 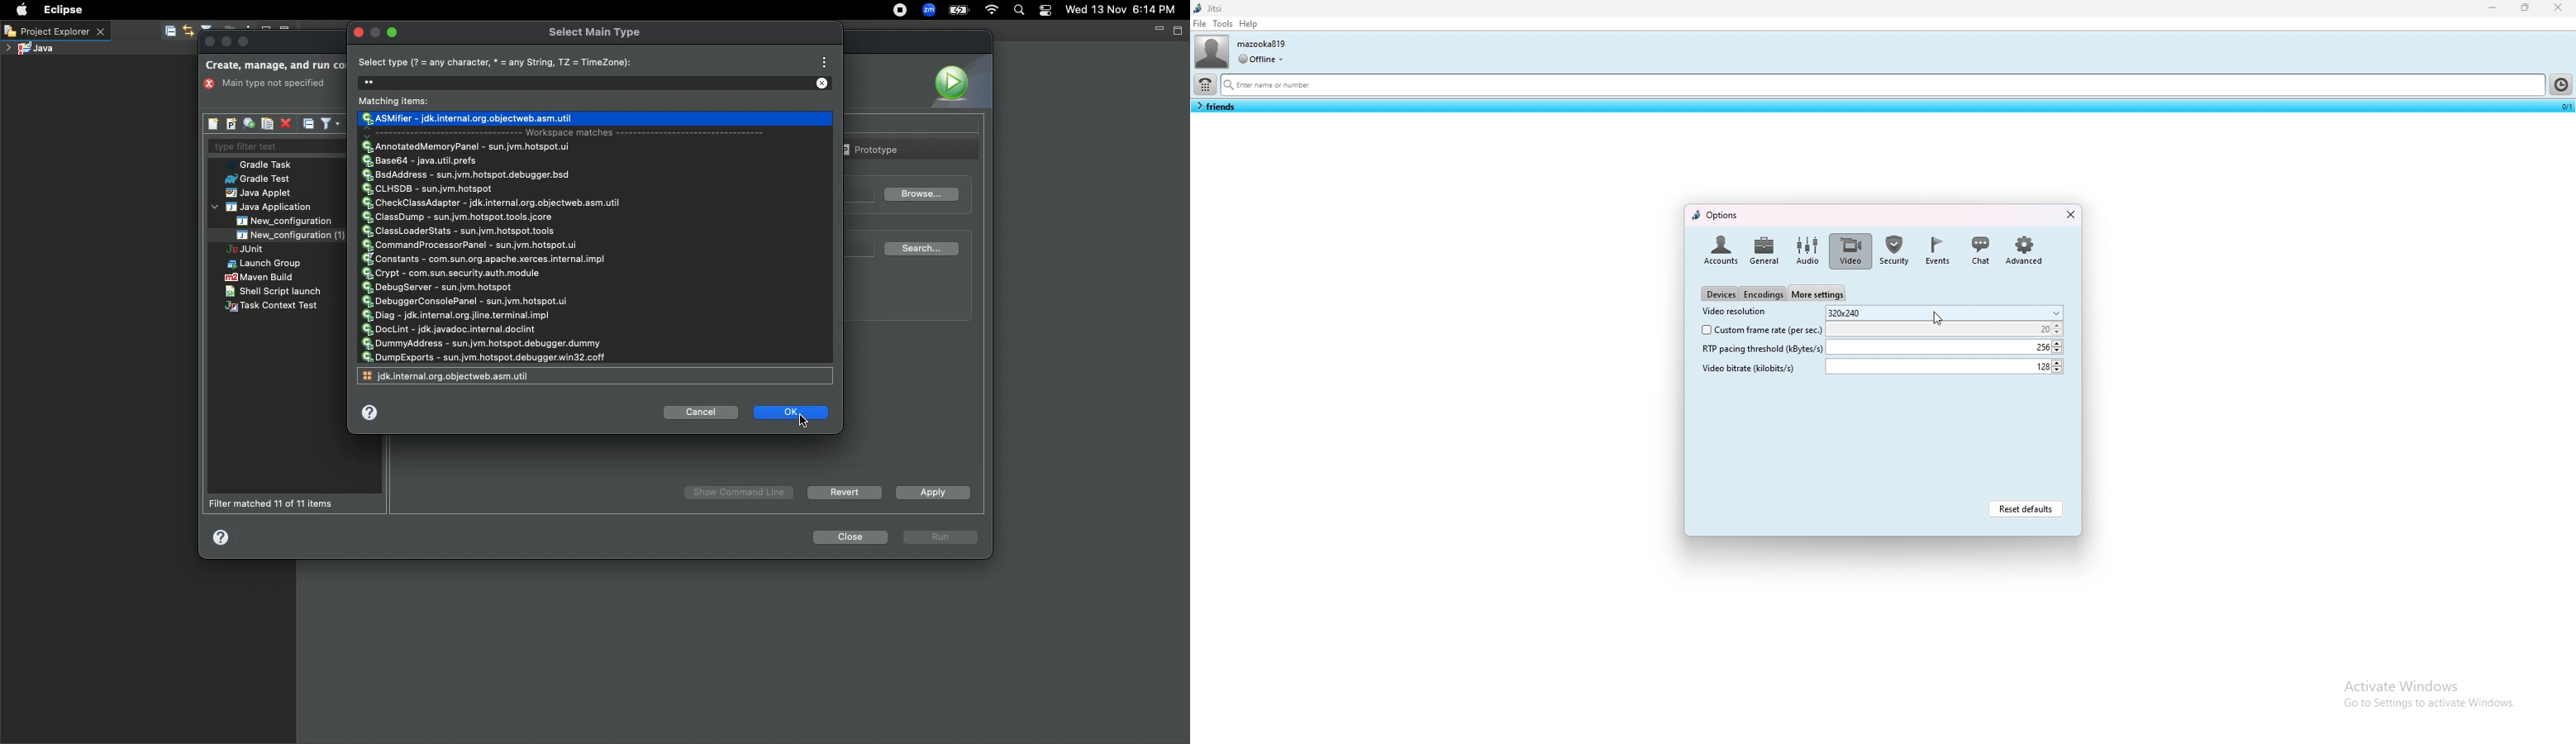 What do you see at coordinates (450, 329) in the screenshot?
I see `DocLint - jdk.javadoc.internal.doclint` at bounding box center [450, 329].